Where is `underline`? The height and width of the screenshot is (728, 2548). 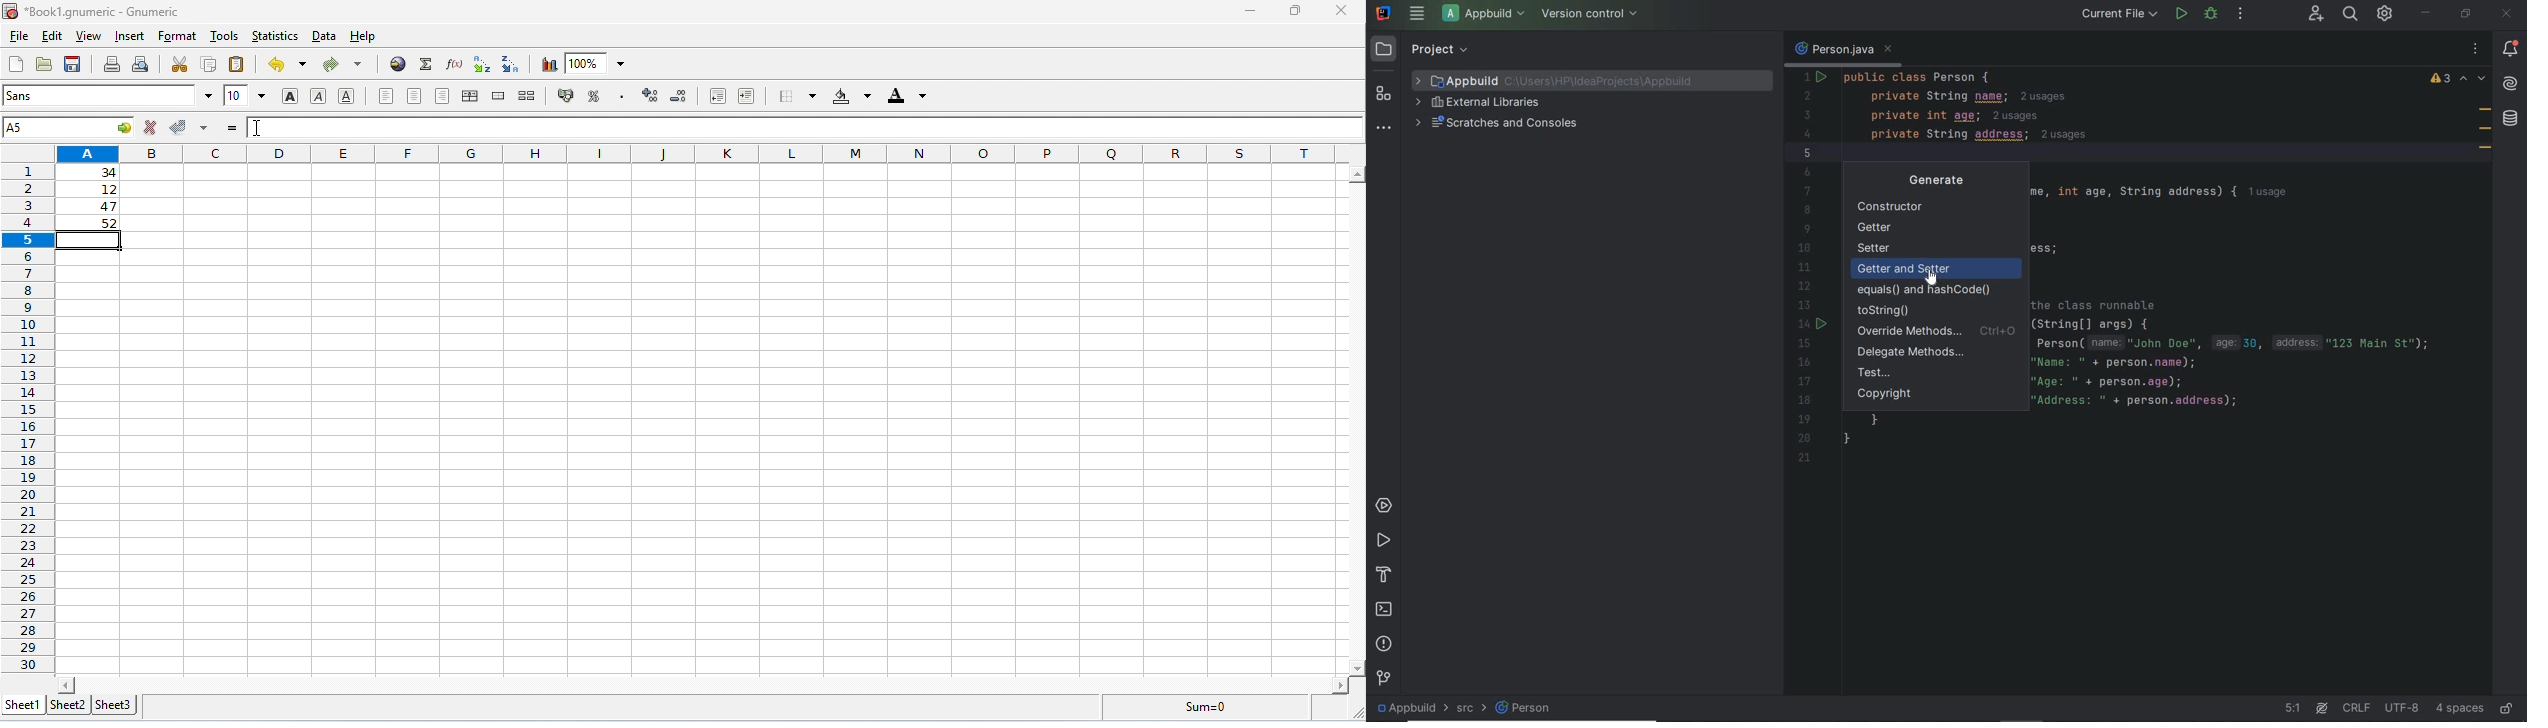
underline is located at coordinates (346, 95).